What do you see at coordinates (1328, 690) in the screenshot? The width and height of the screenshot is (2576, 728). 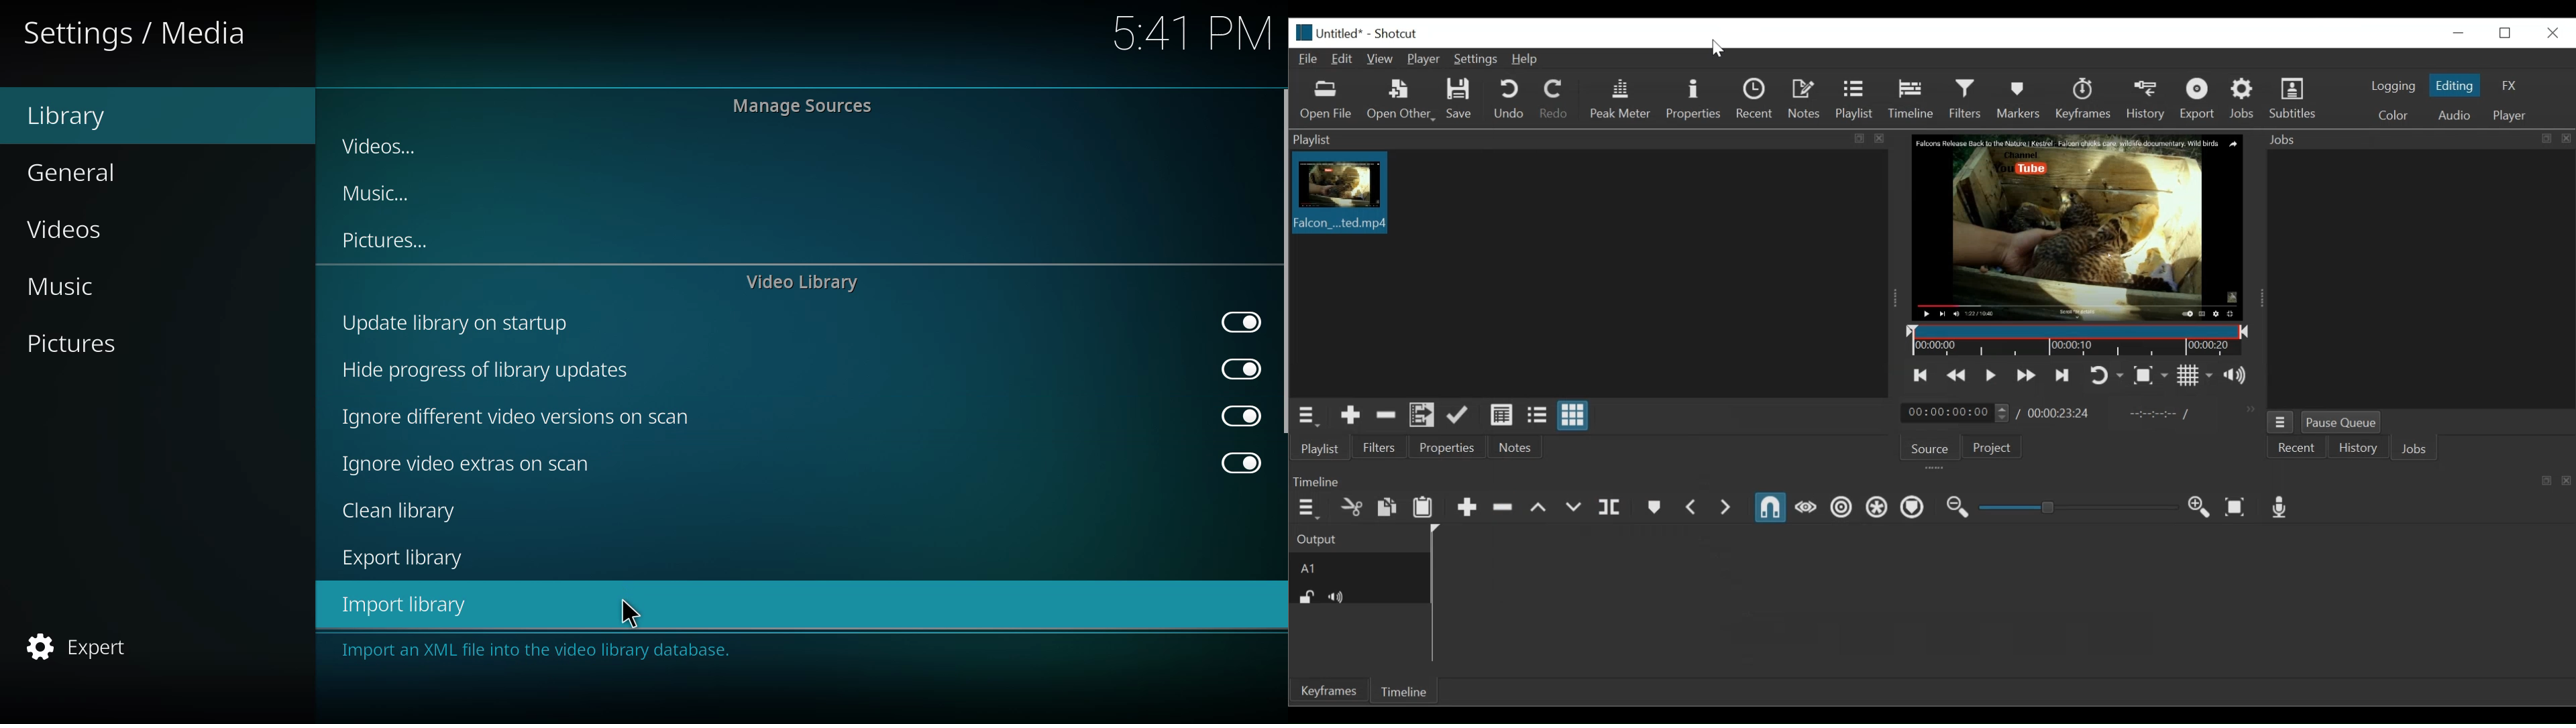 I see `Keyframes` at bounding box center [1328, 690].